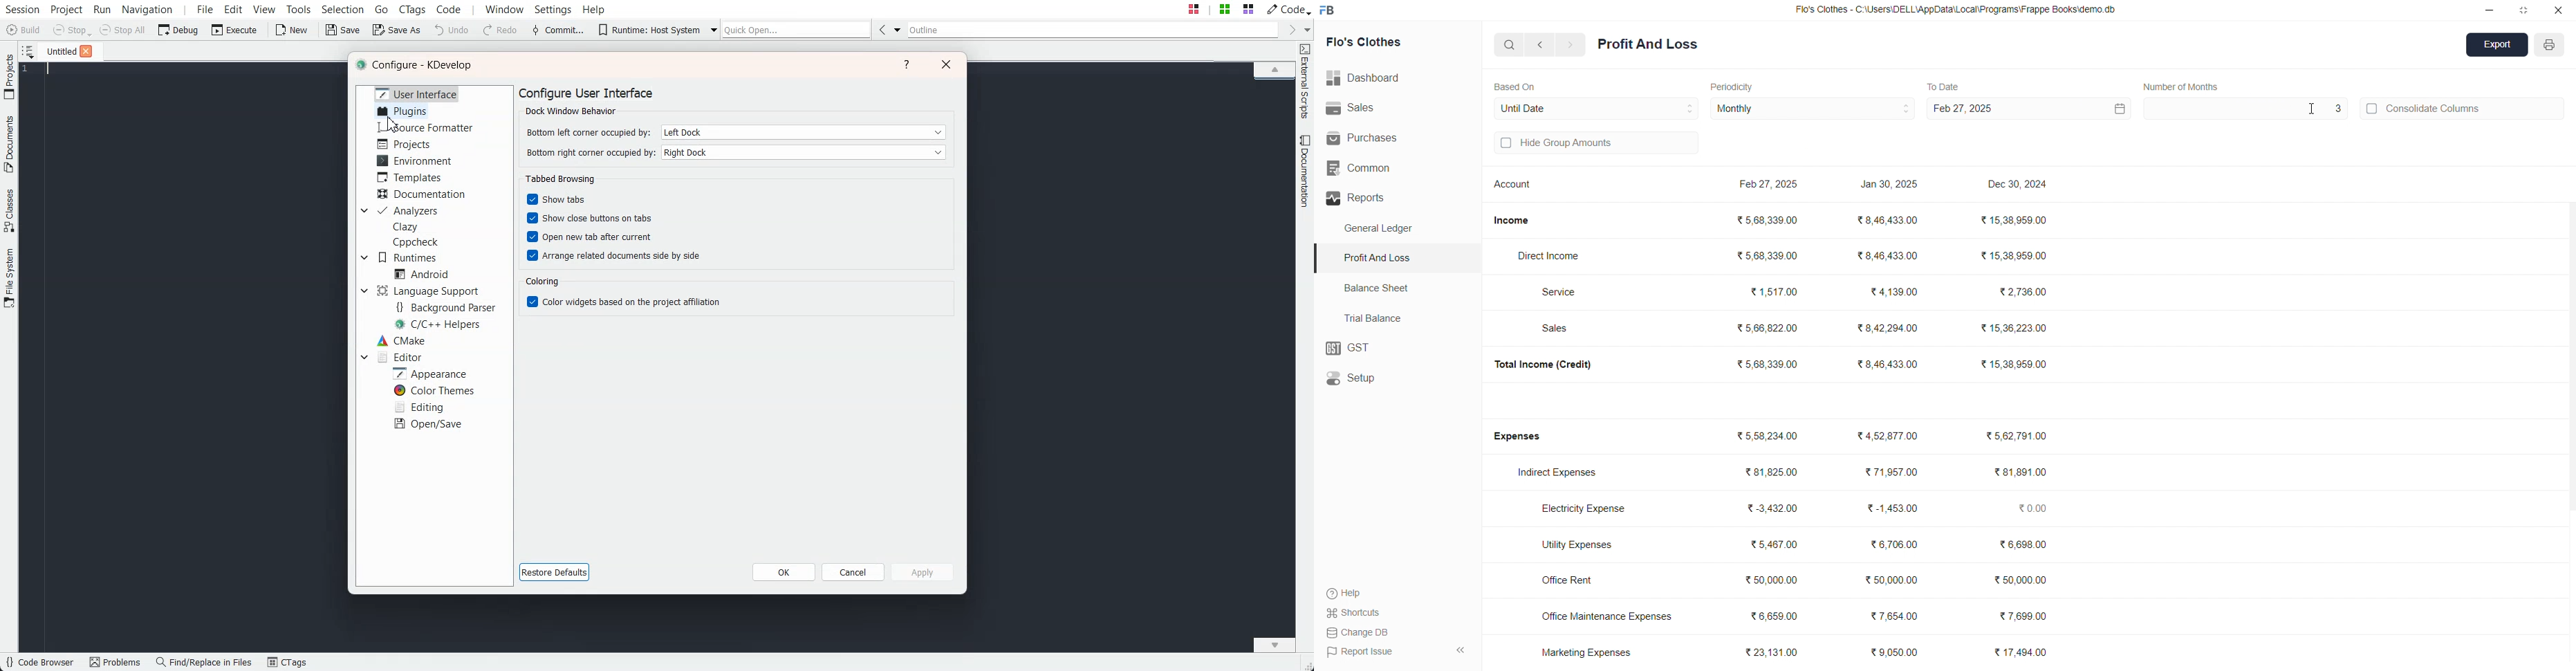 This screenshot has height=672, width=2576. Describe the element at coordinates (1774, 509) in the screenshot. I see `₹3,432.00` at that location.